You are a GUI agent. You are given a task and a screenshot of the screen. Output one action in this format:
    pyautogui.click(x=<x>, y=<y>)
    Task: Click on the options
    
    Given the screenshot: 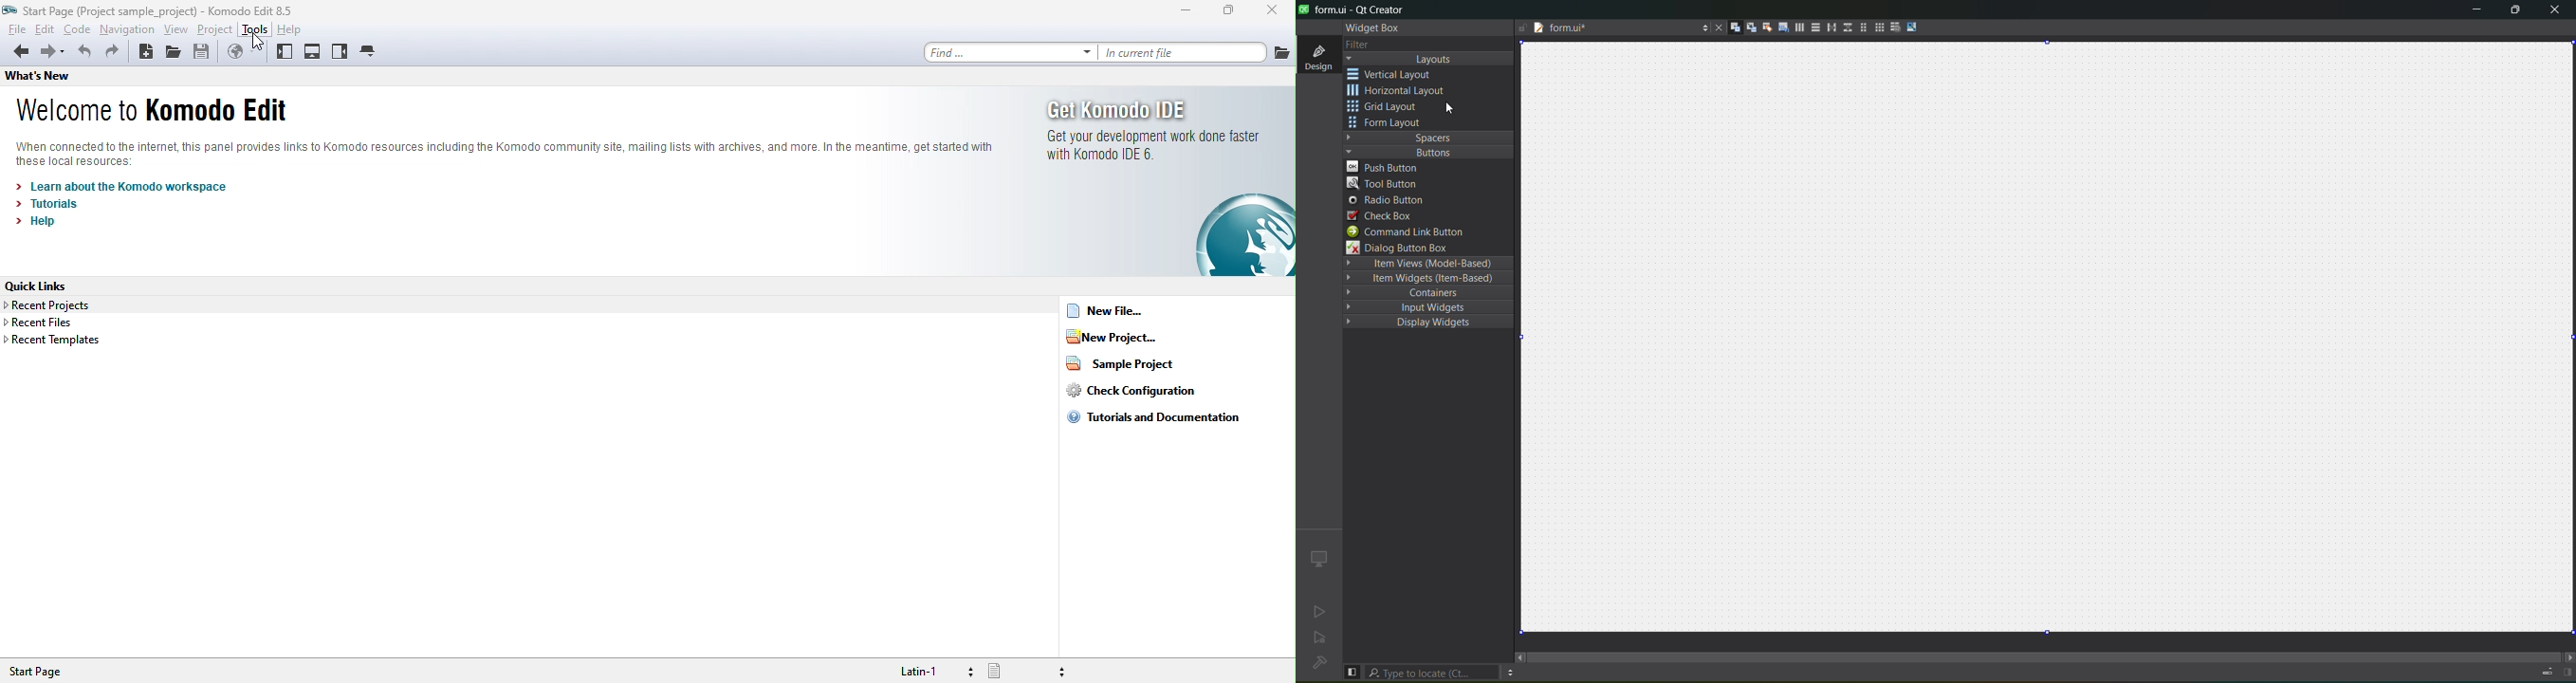 What is the action you would take?
    pyautogui.click(x=1702, y=26)
    